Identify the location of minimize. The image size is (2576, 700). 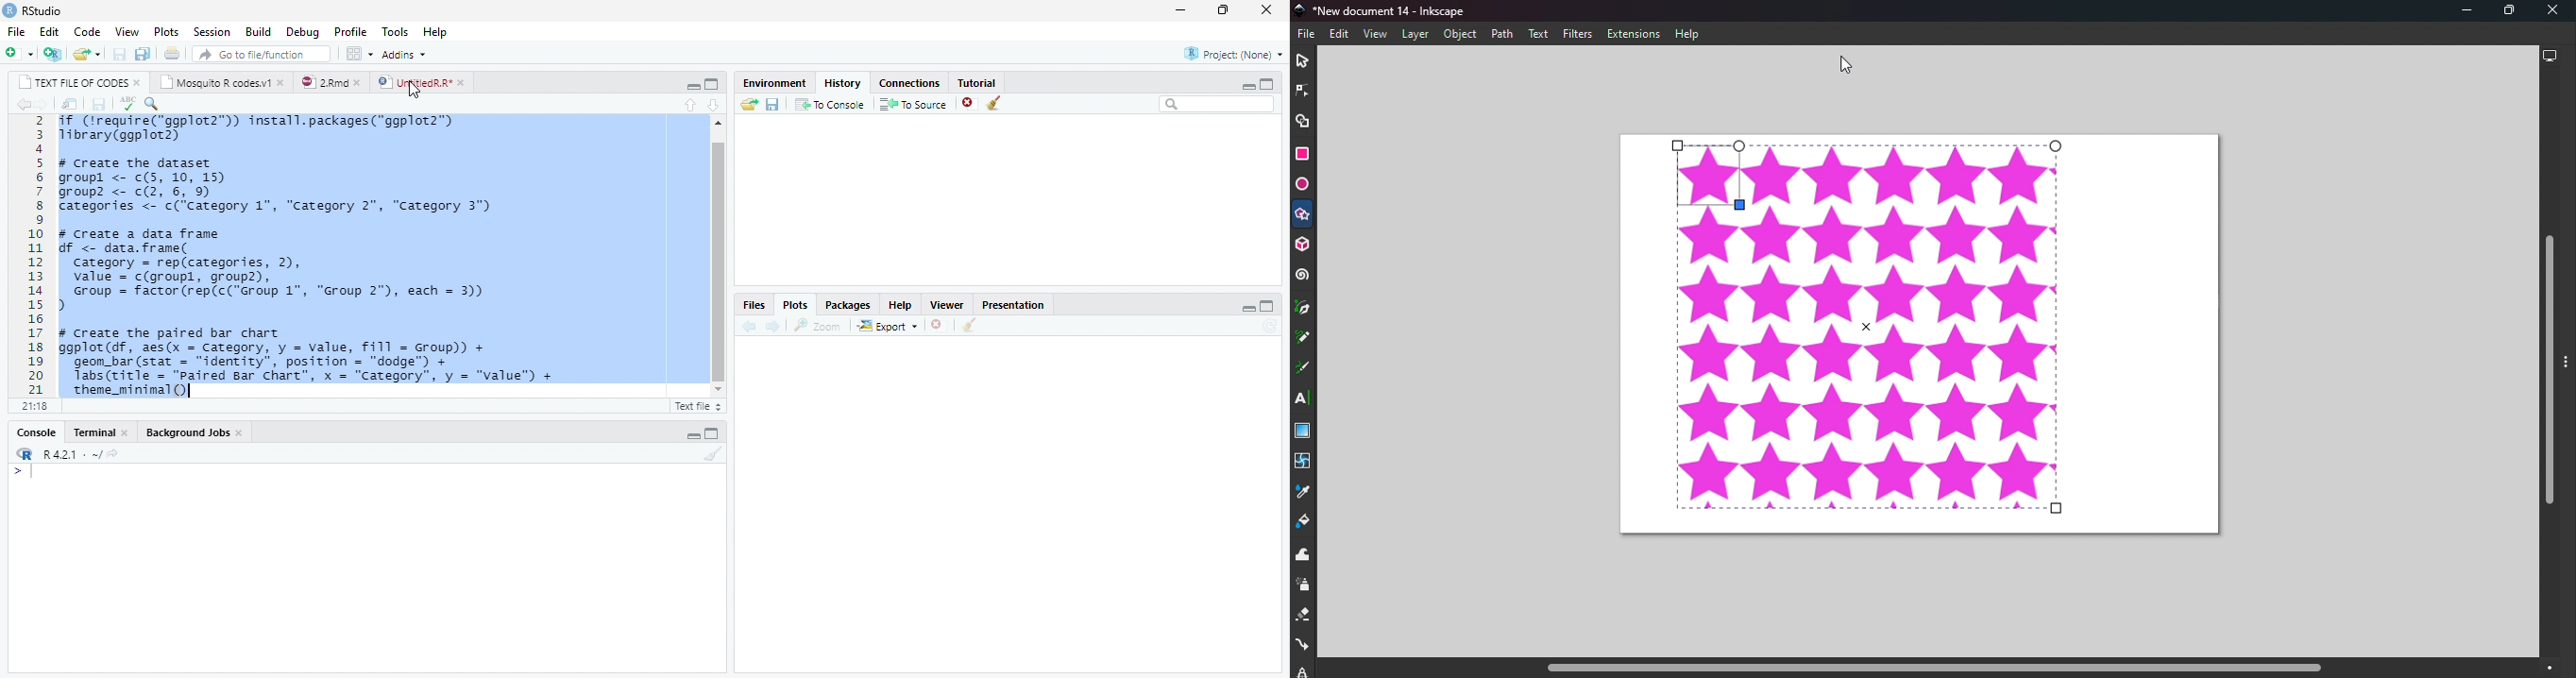
(693, 436).